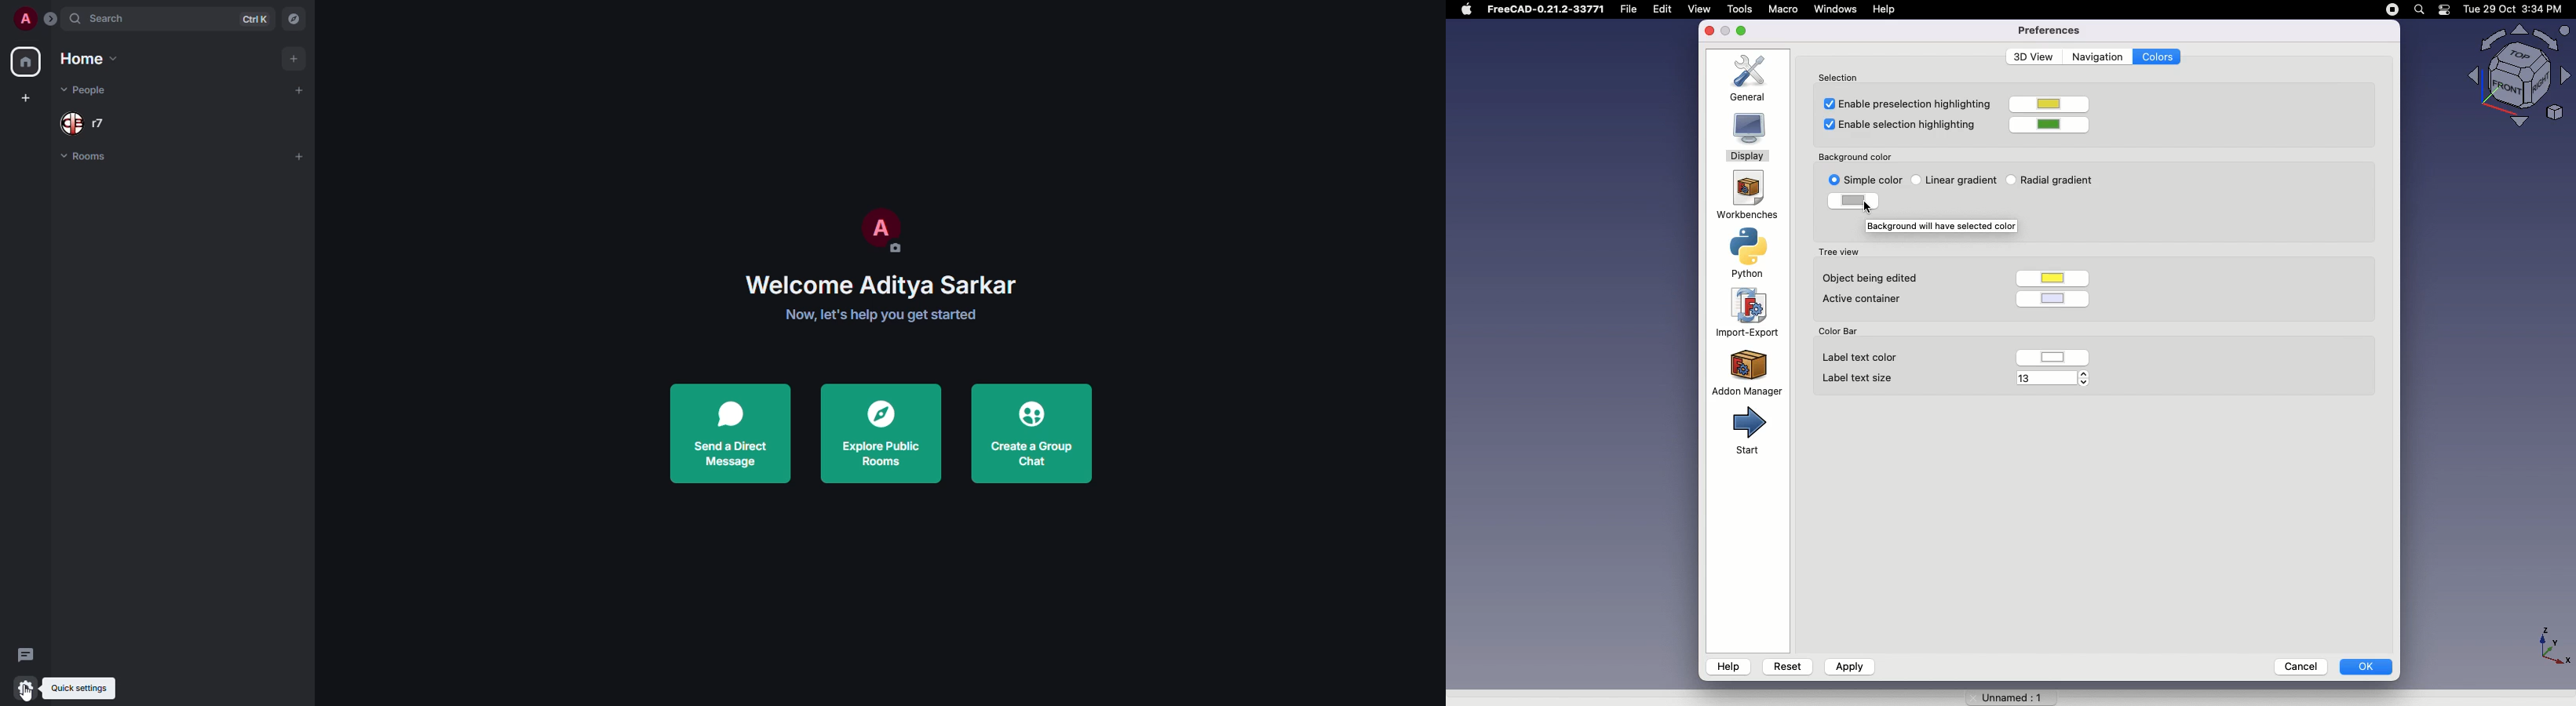  What do you see at coordinates (1874, 278) in the screenshot?
I see `Object being edited` at bounding box center [1874, 278].